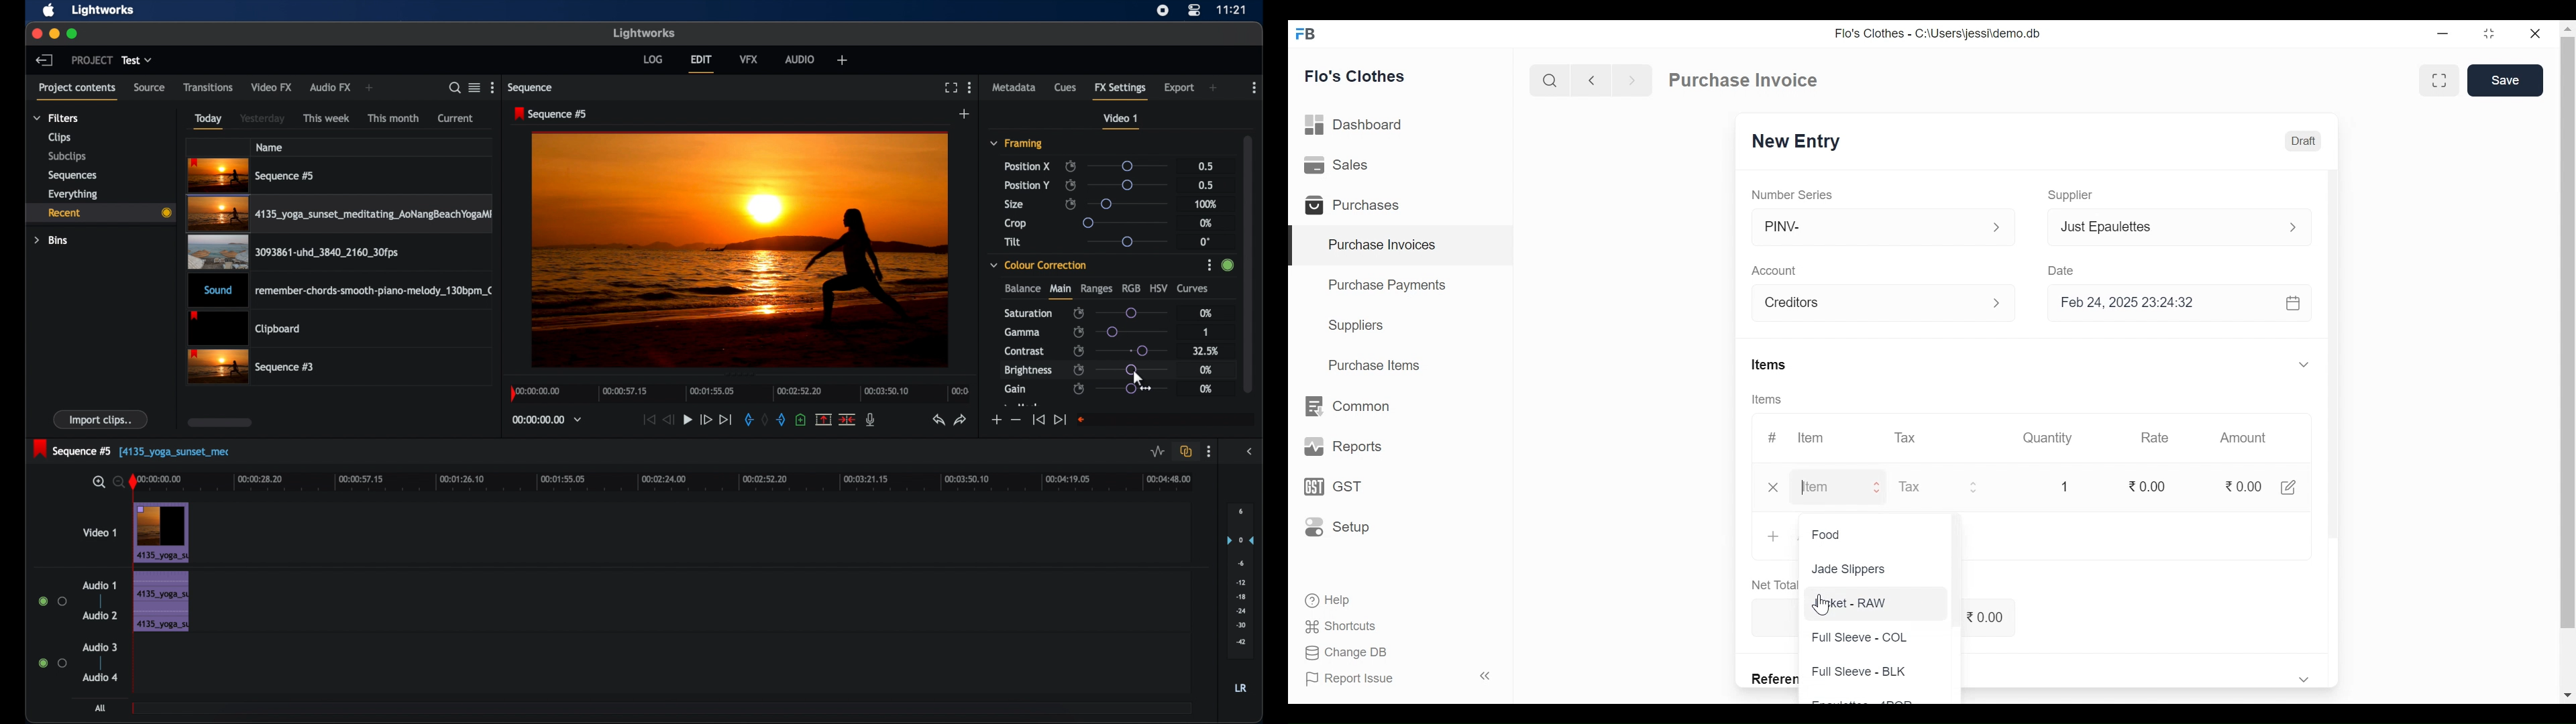 This screenshot has width=2576, height=728. Describe the element at coordinates (1550, 80) in the screenshot. I see `Search` at that location.